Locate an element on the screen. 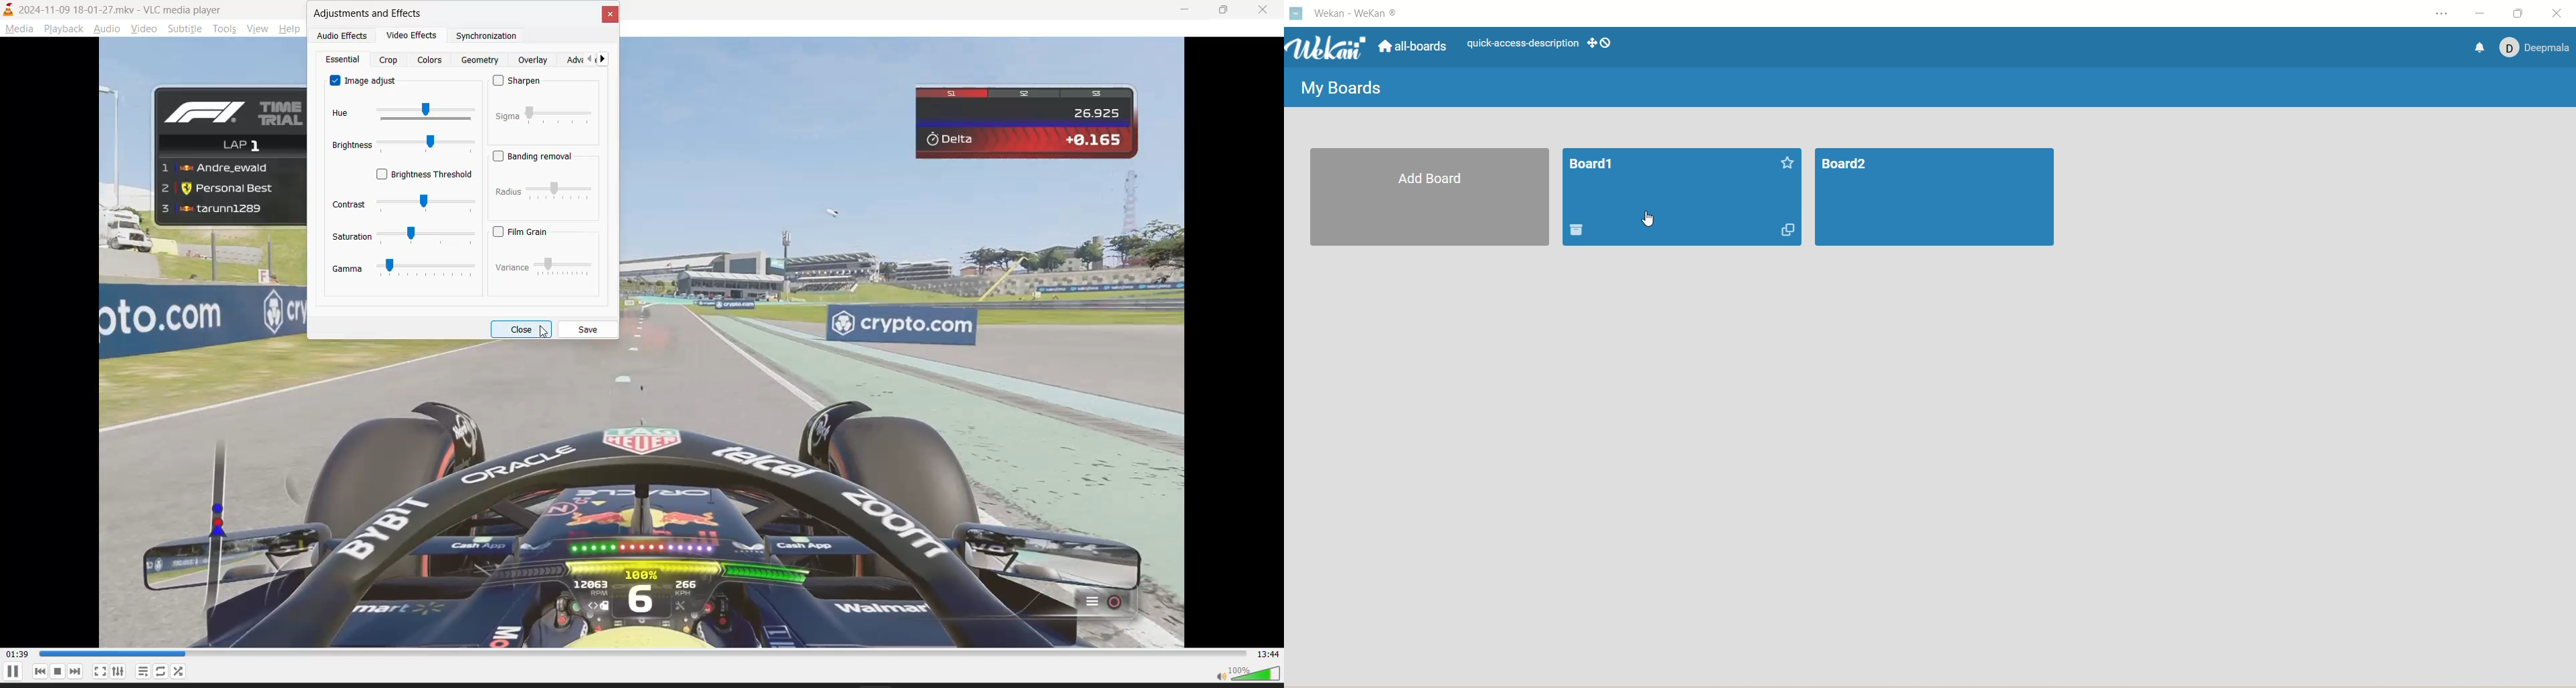 The image size is (2576, 700). brightness threshold is located at coordinates (423, 175).